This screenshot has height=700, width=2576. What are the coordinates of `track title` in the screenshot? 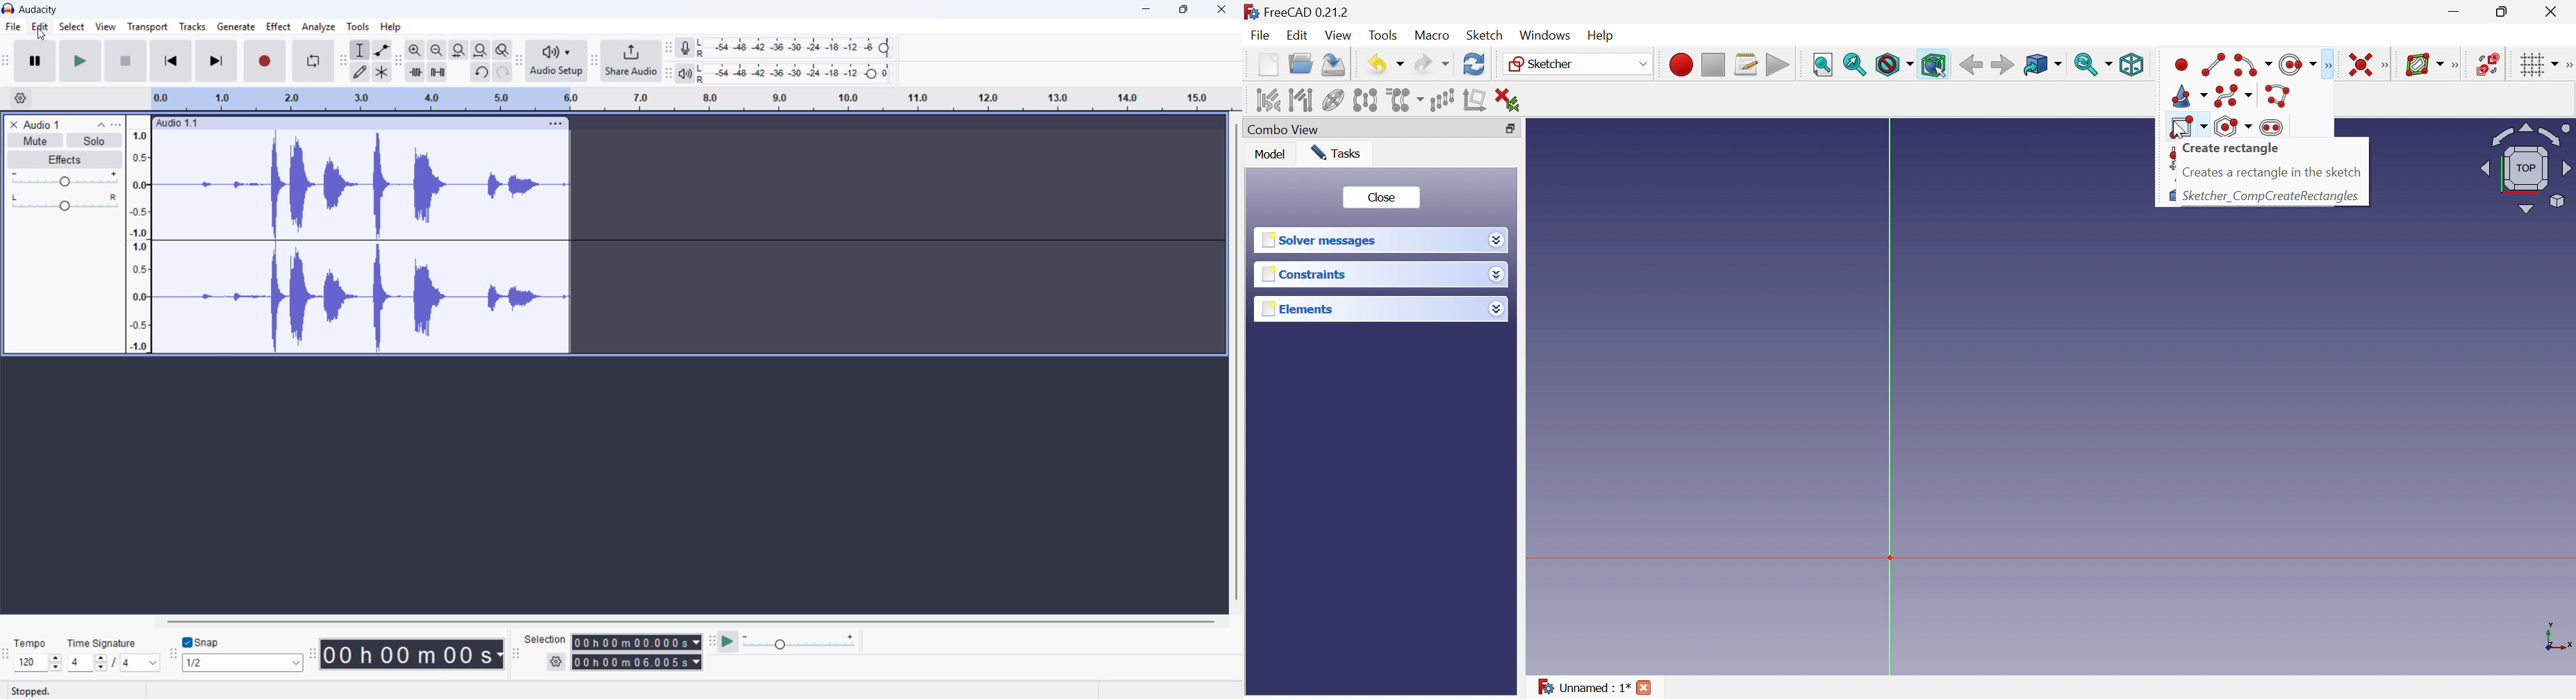 It's located at (43, 125).